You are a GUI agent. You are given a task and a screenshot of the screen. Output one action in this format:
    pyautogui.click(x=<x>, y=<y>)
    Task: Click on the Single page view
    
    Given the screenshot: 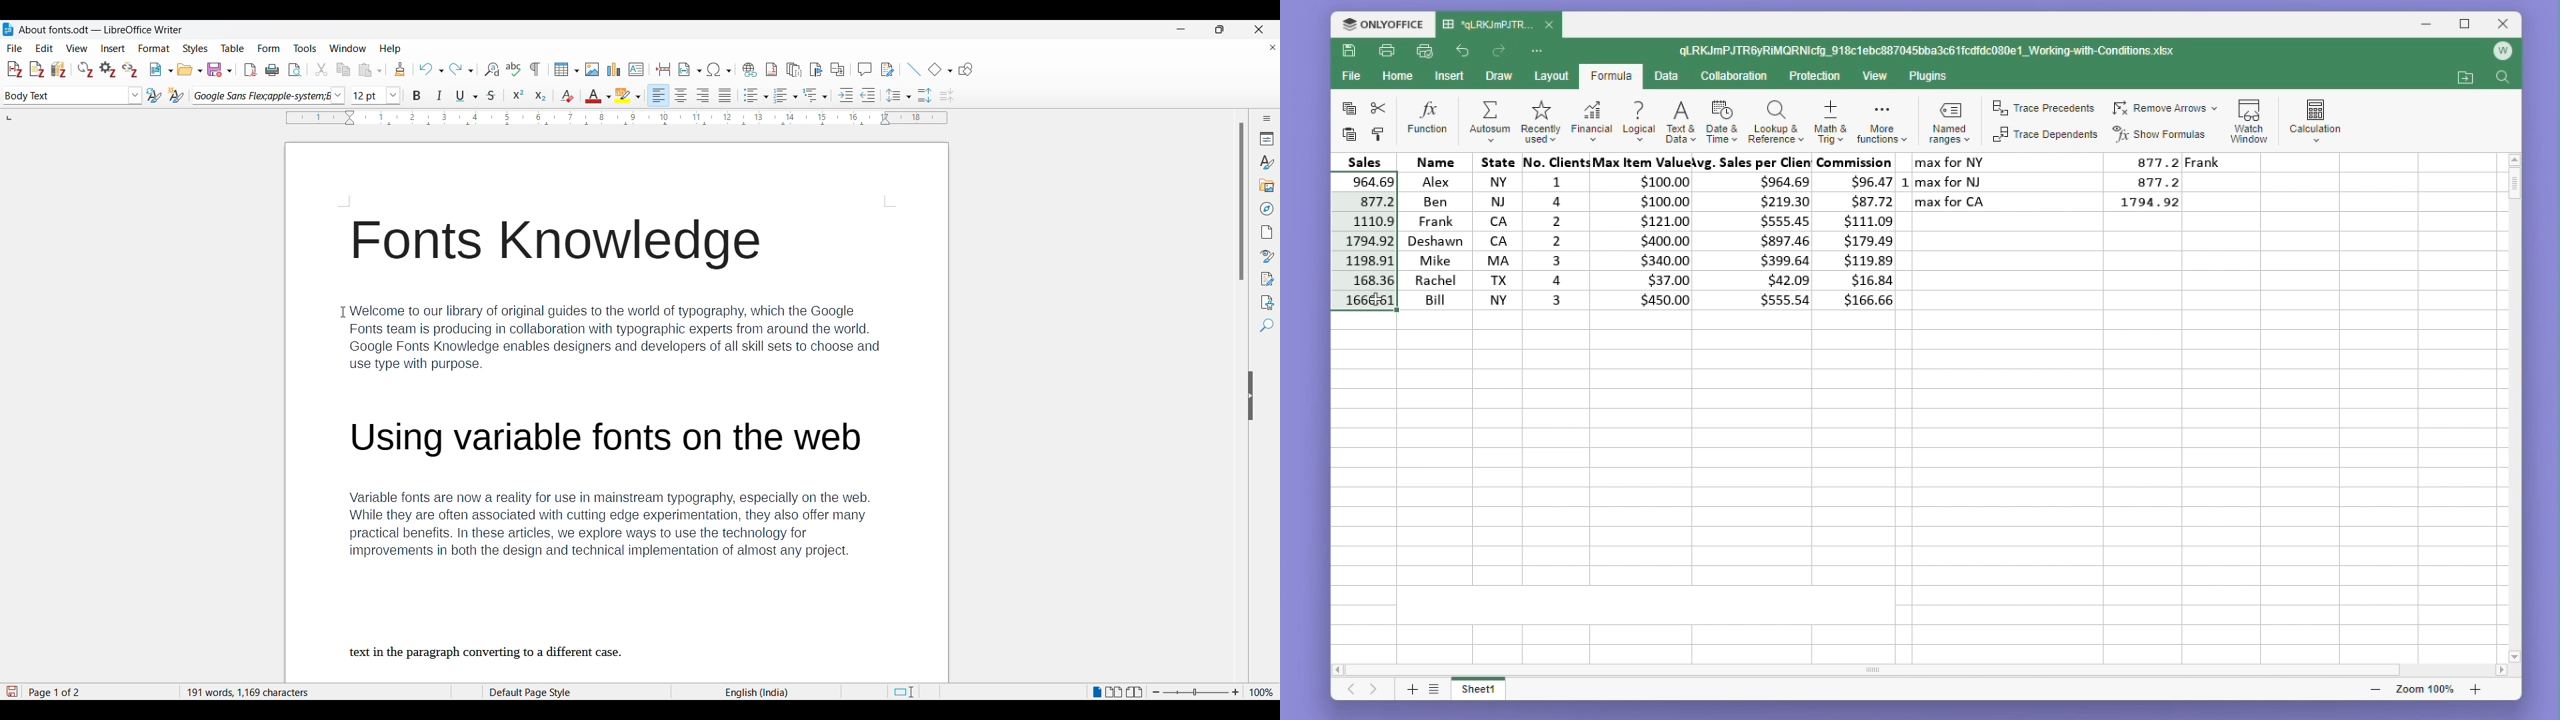 What is the action you would take?
    pyautogui.click(x=1097, y=692)
    